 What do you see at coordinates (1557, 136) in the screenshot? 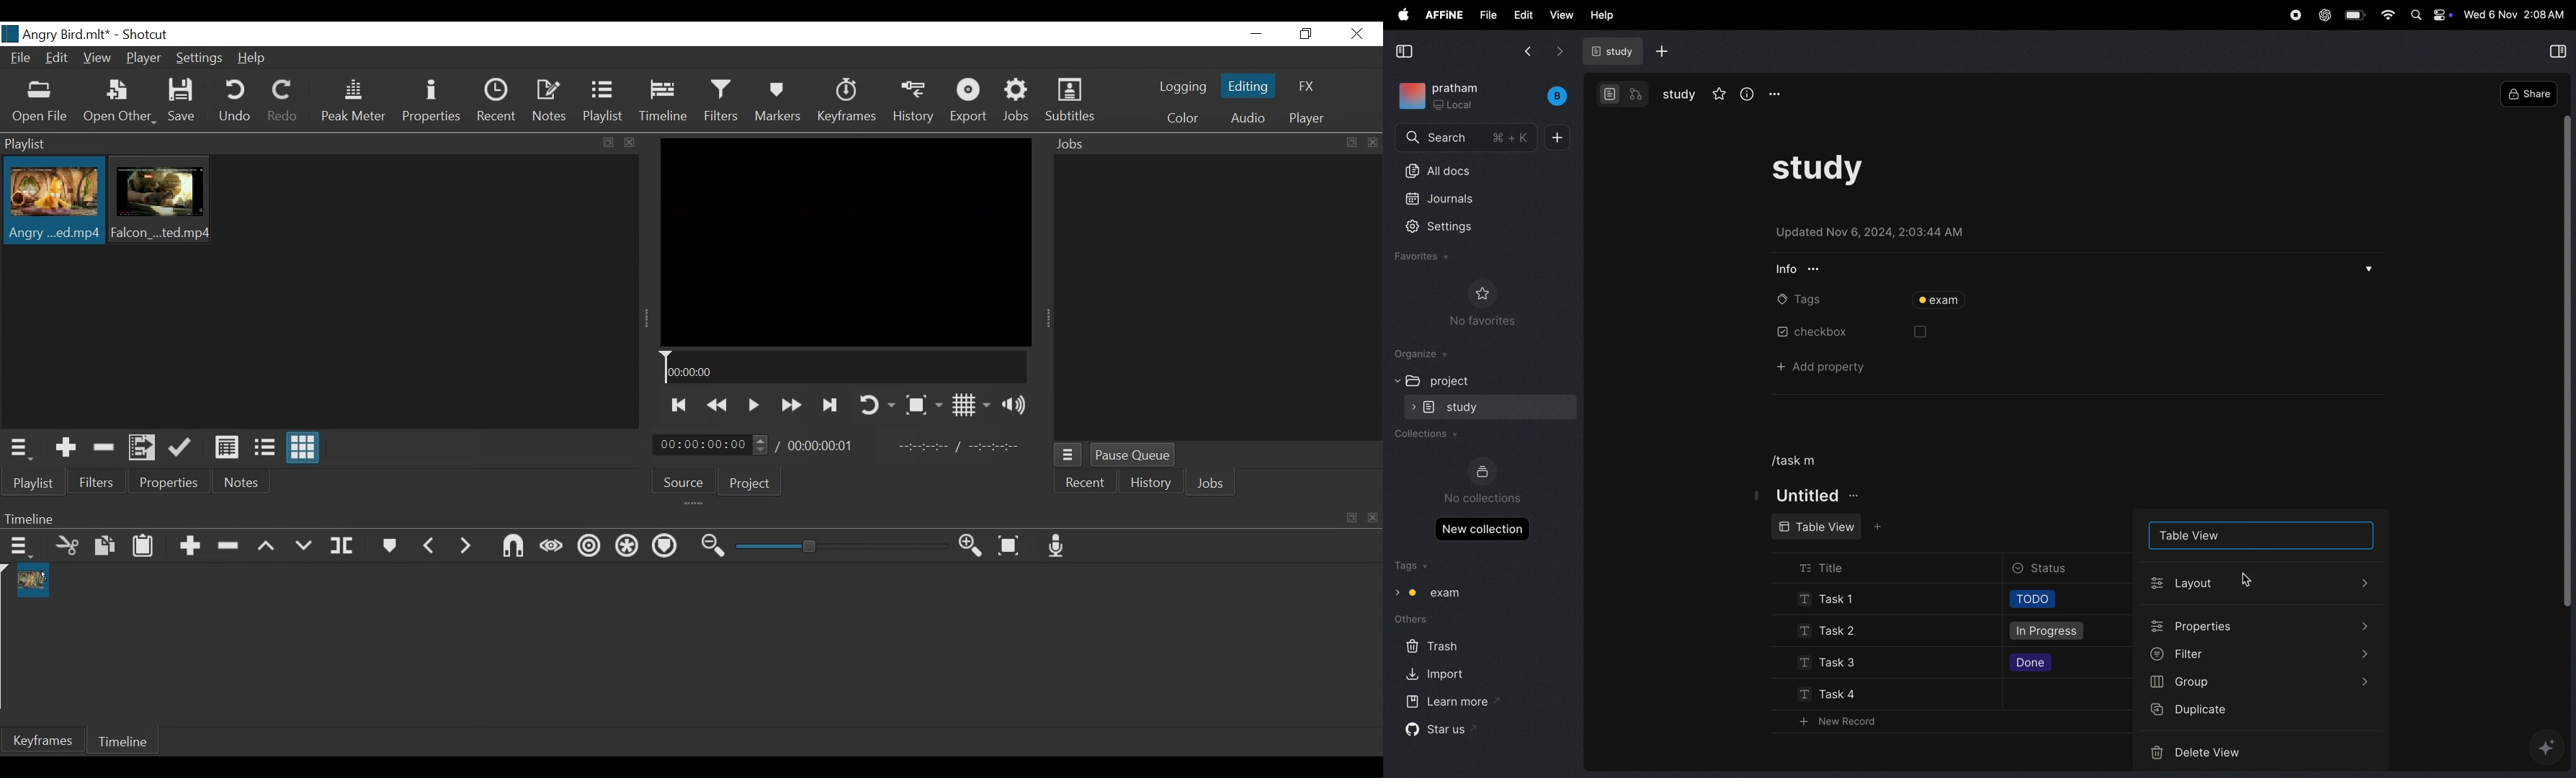
I see `add` at bounding box center [1557, 136].